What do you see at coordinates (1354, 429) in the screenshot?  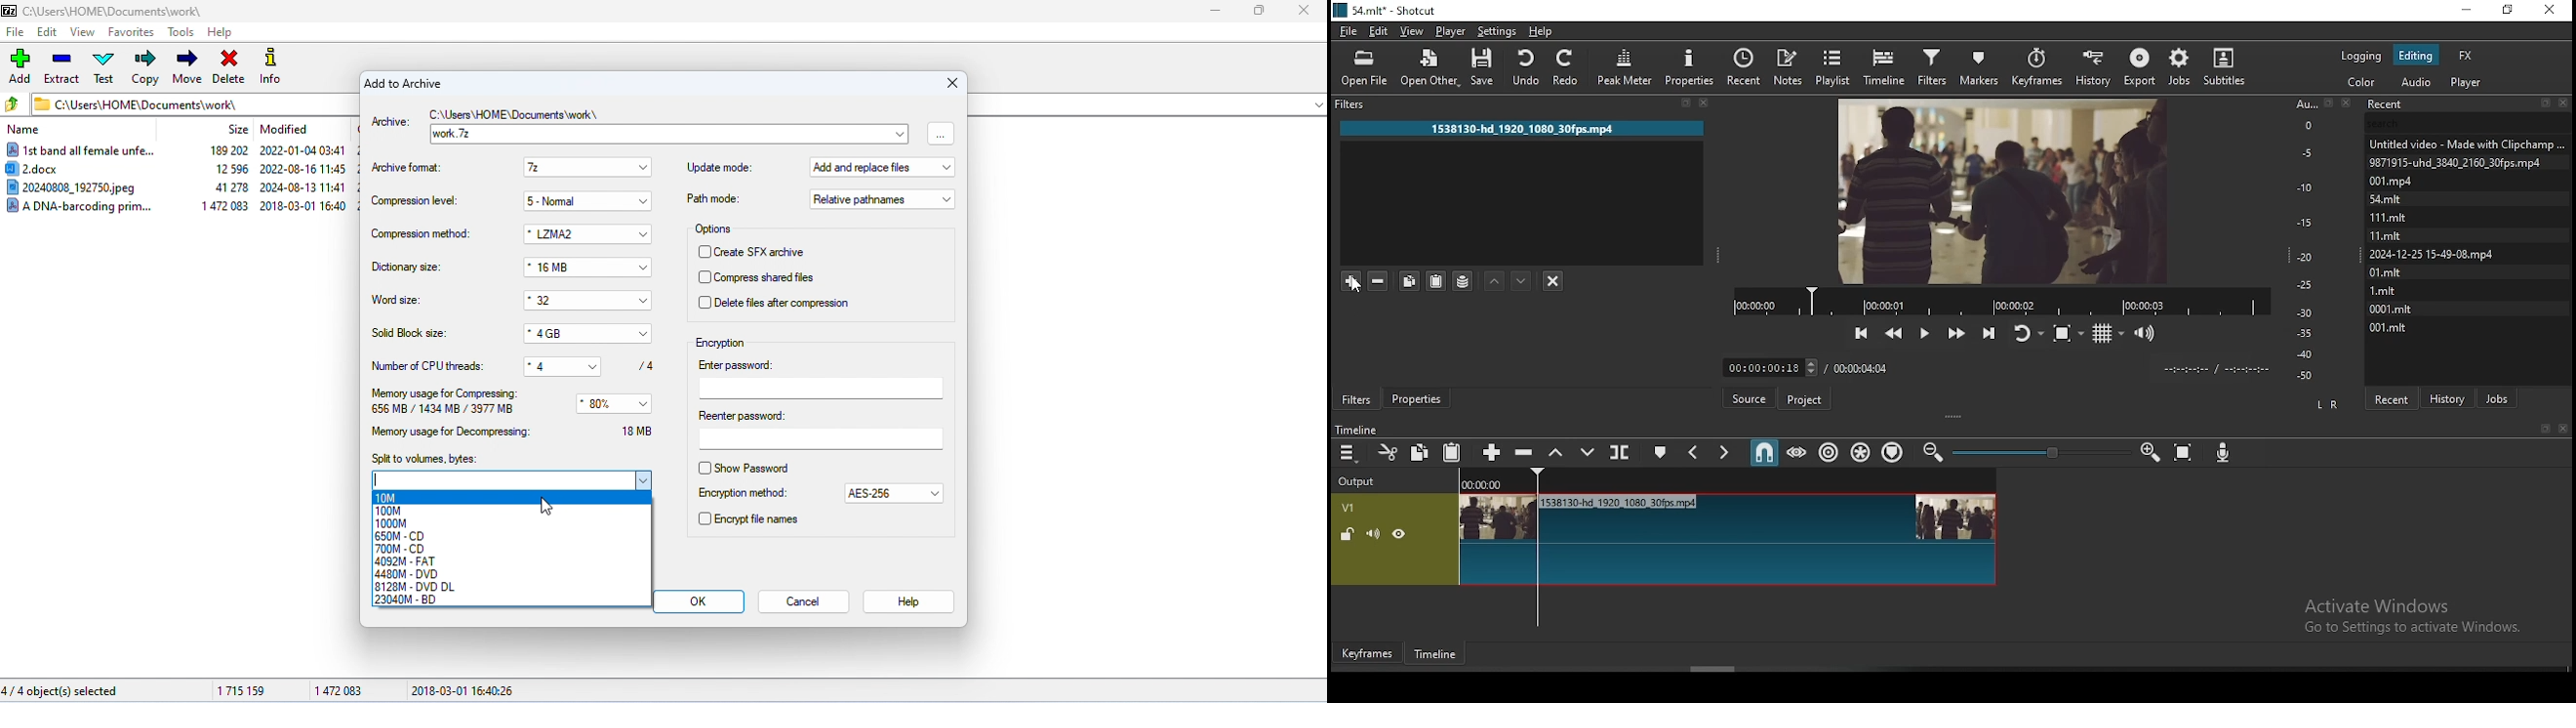 I see `timeline` at bounding box center [1354, 429].